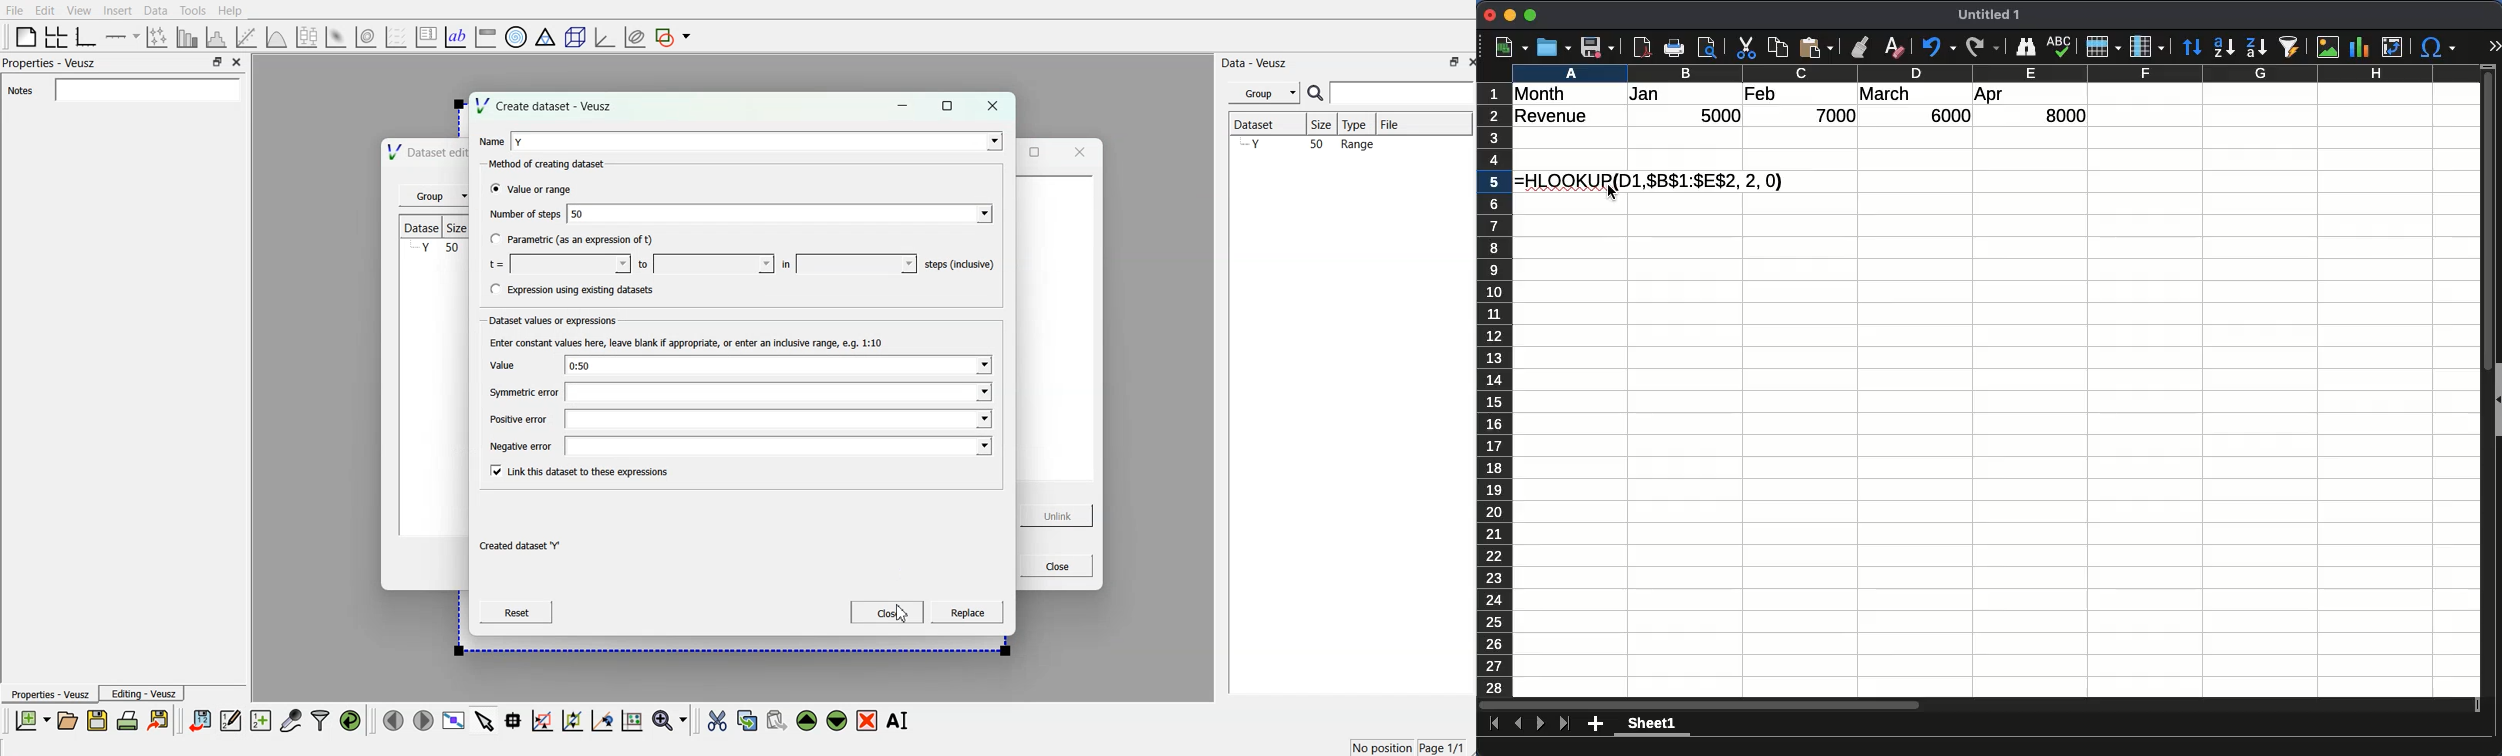  Describe the element at coordinates (490, 140) in the screenshot. I see `Name` at that location.